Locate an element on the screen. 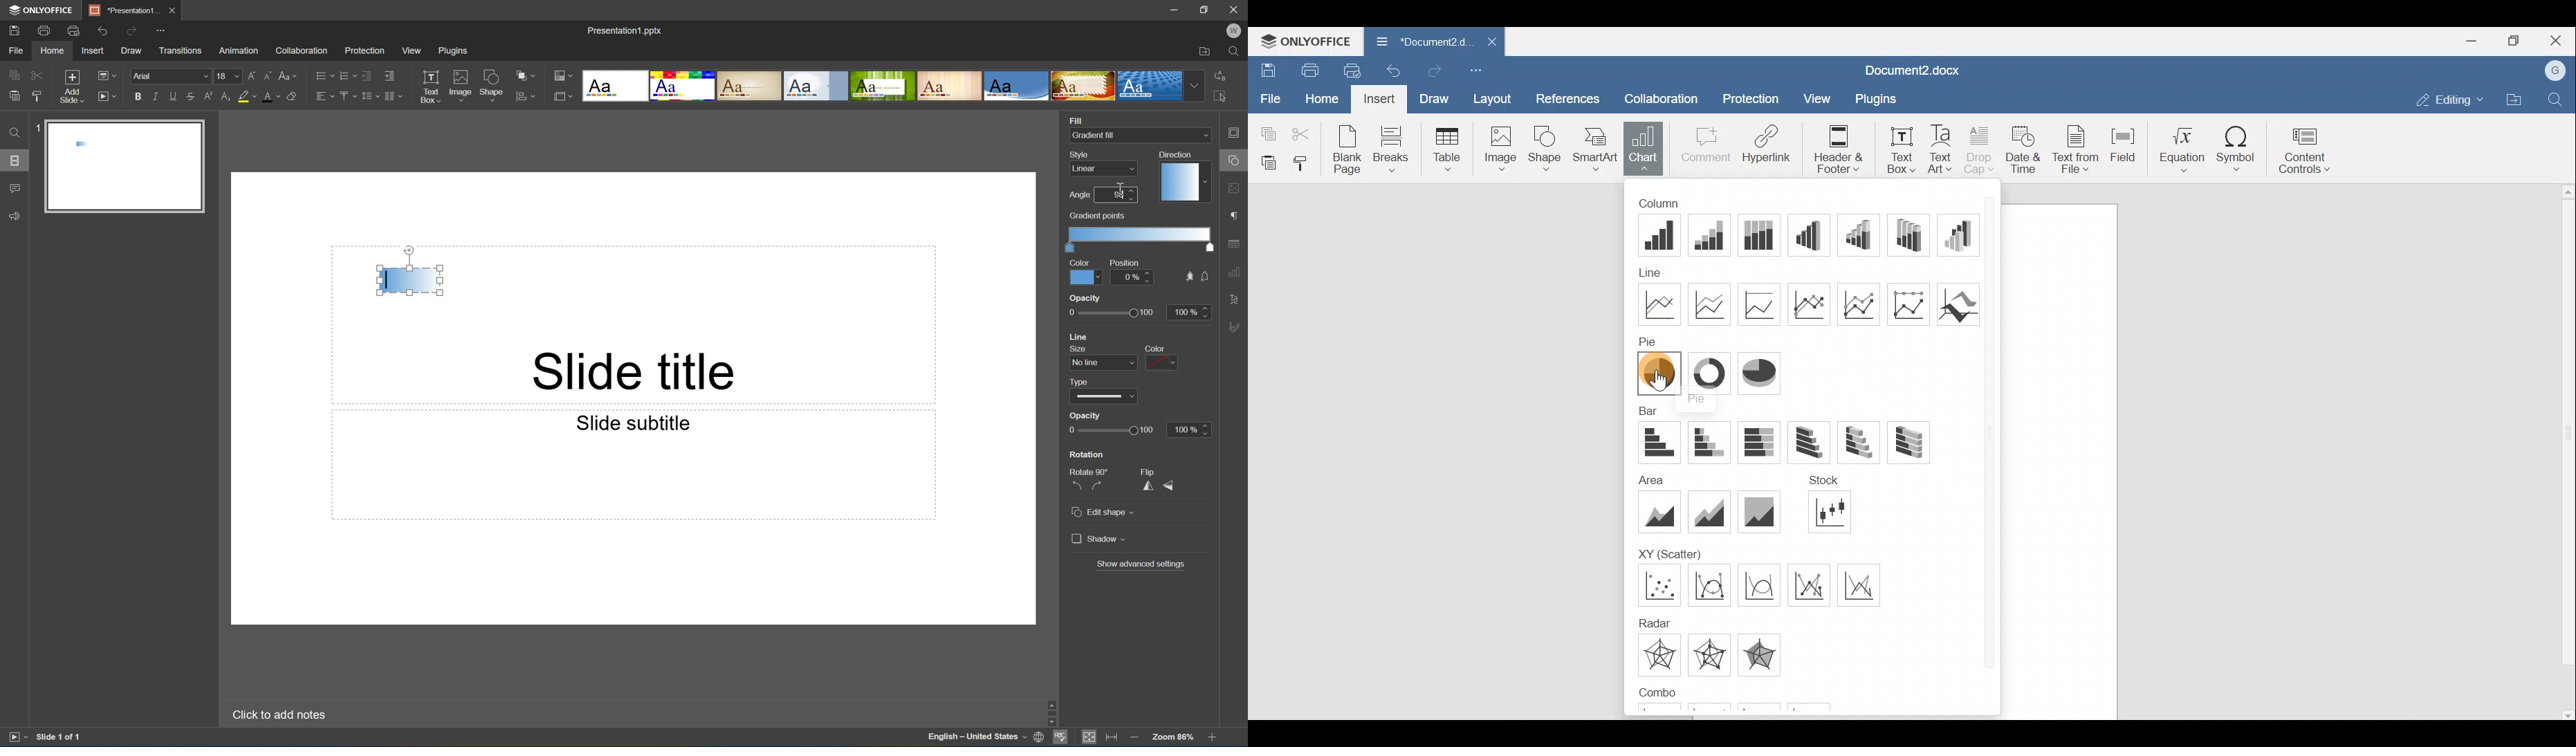  Decrement font size is located at coordinates (267, 74).